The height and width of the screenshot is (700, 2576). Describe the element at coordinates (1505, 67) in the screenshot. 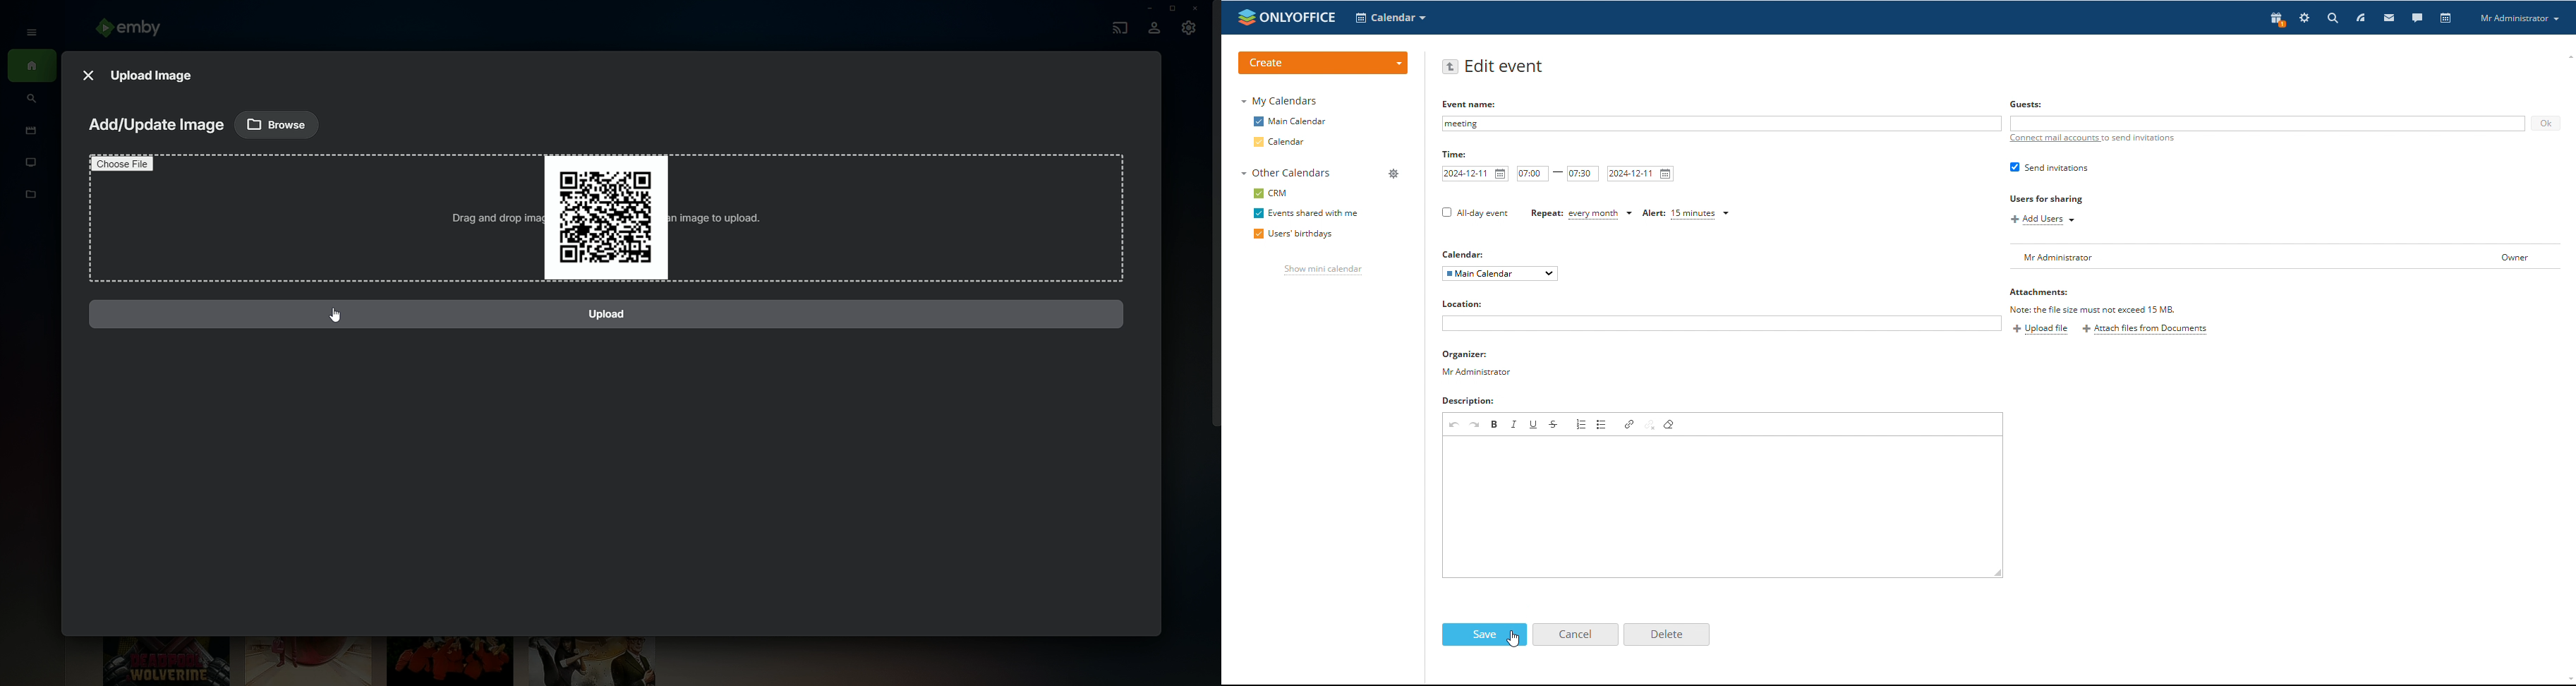

I see `edit event` at that location.